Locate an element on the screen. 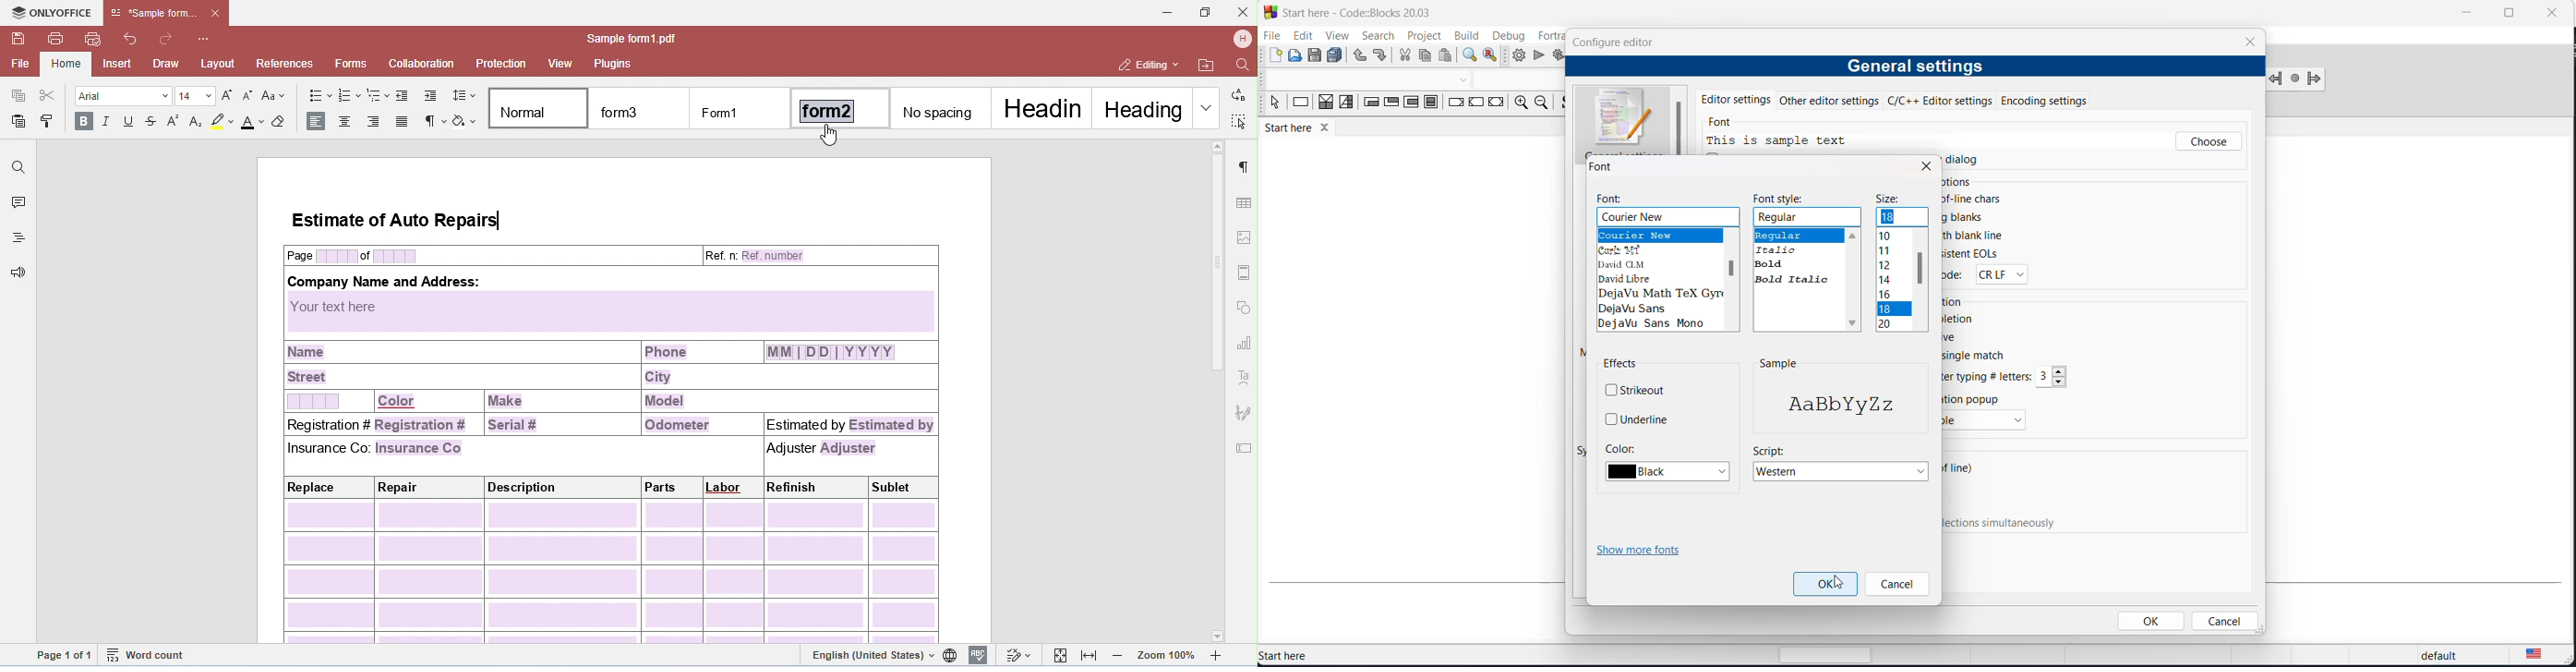 The height and width of the screenshot is (672, 2576). decrement is located at coordinates (2061, 382).